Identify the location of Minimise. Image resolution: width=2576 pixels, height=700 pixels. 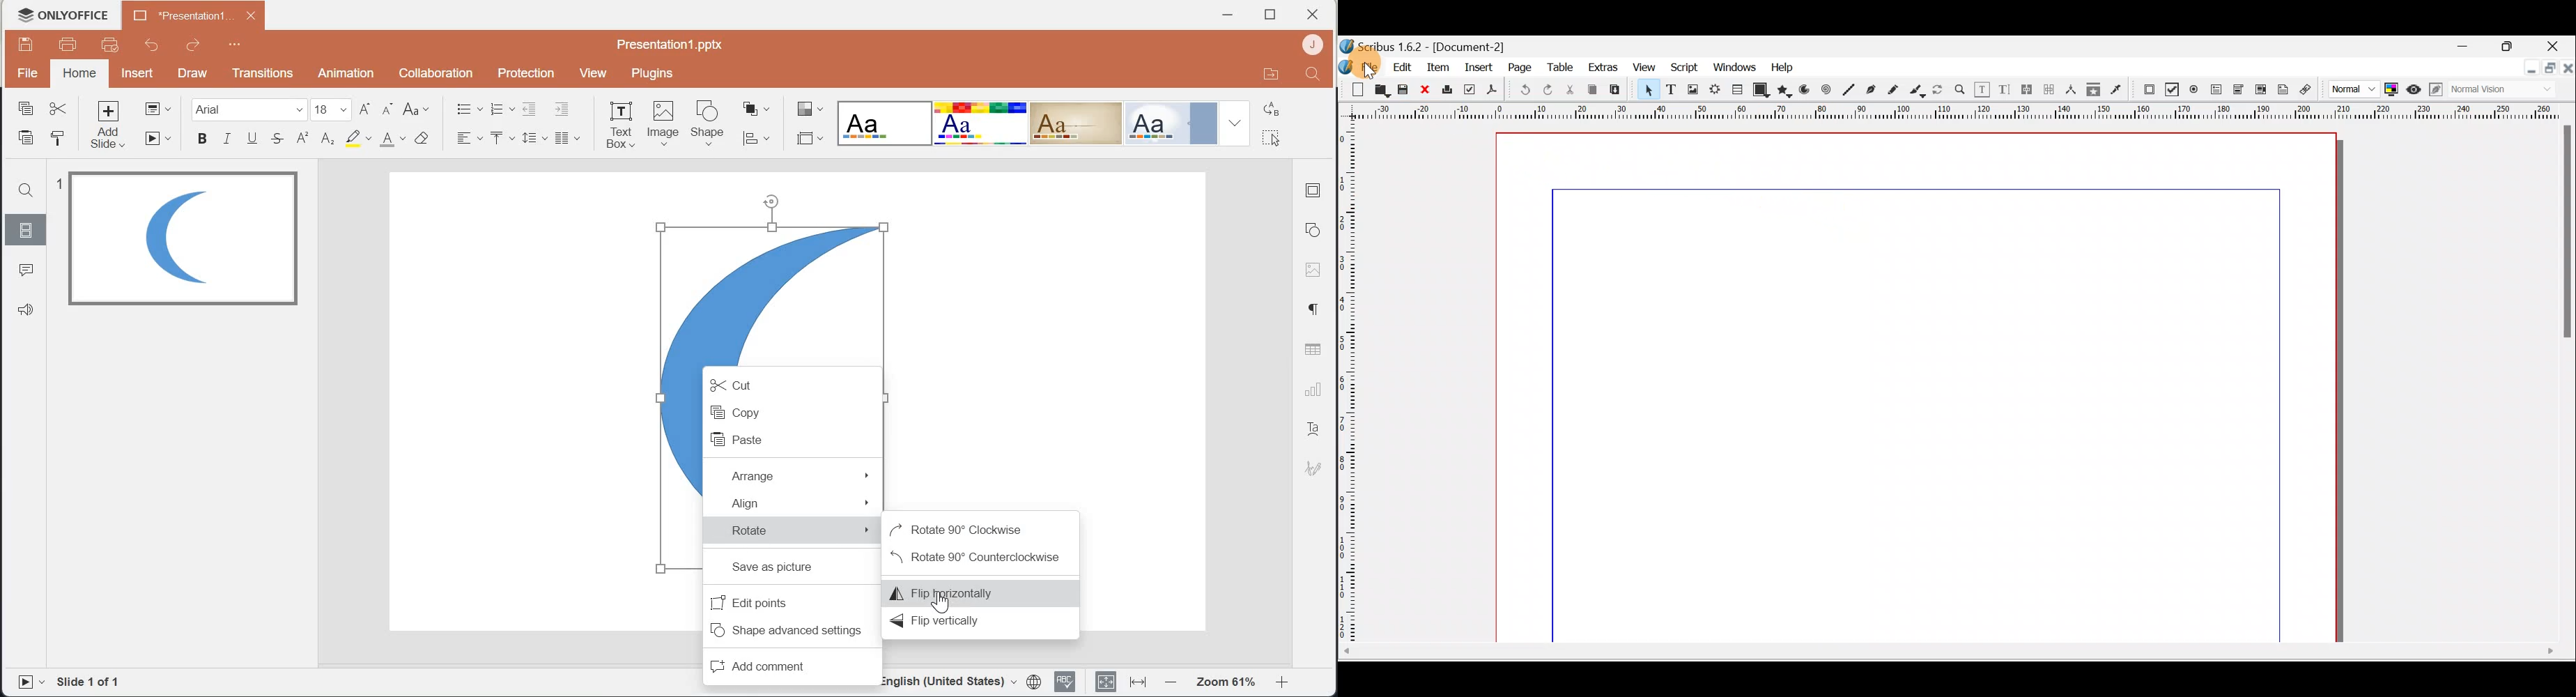
(2528, 73).